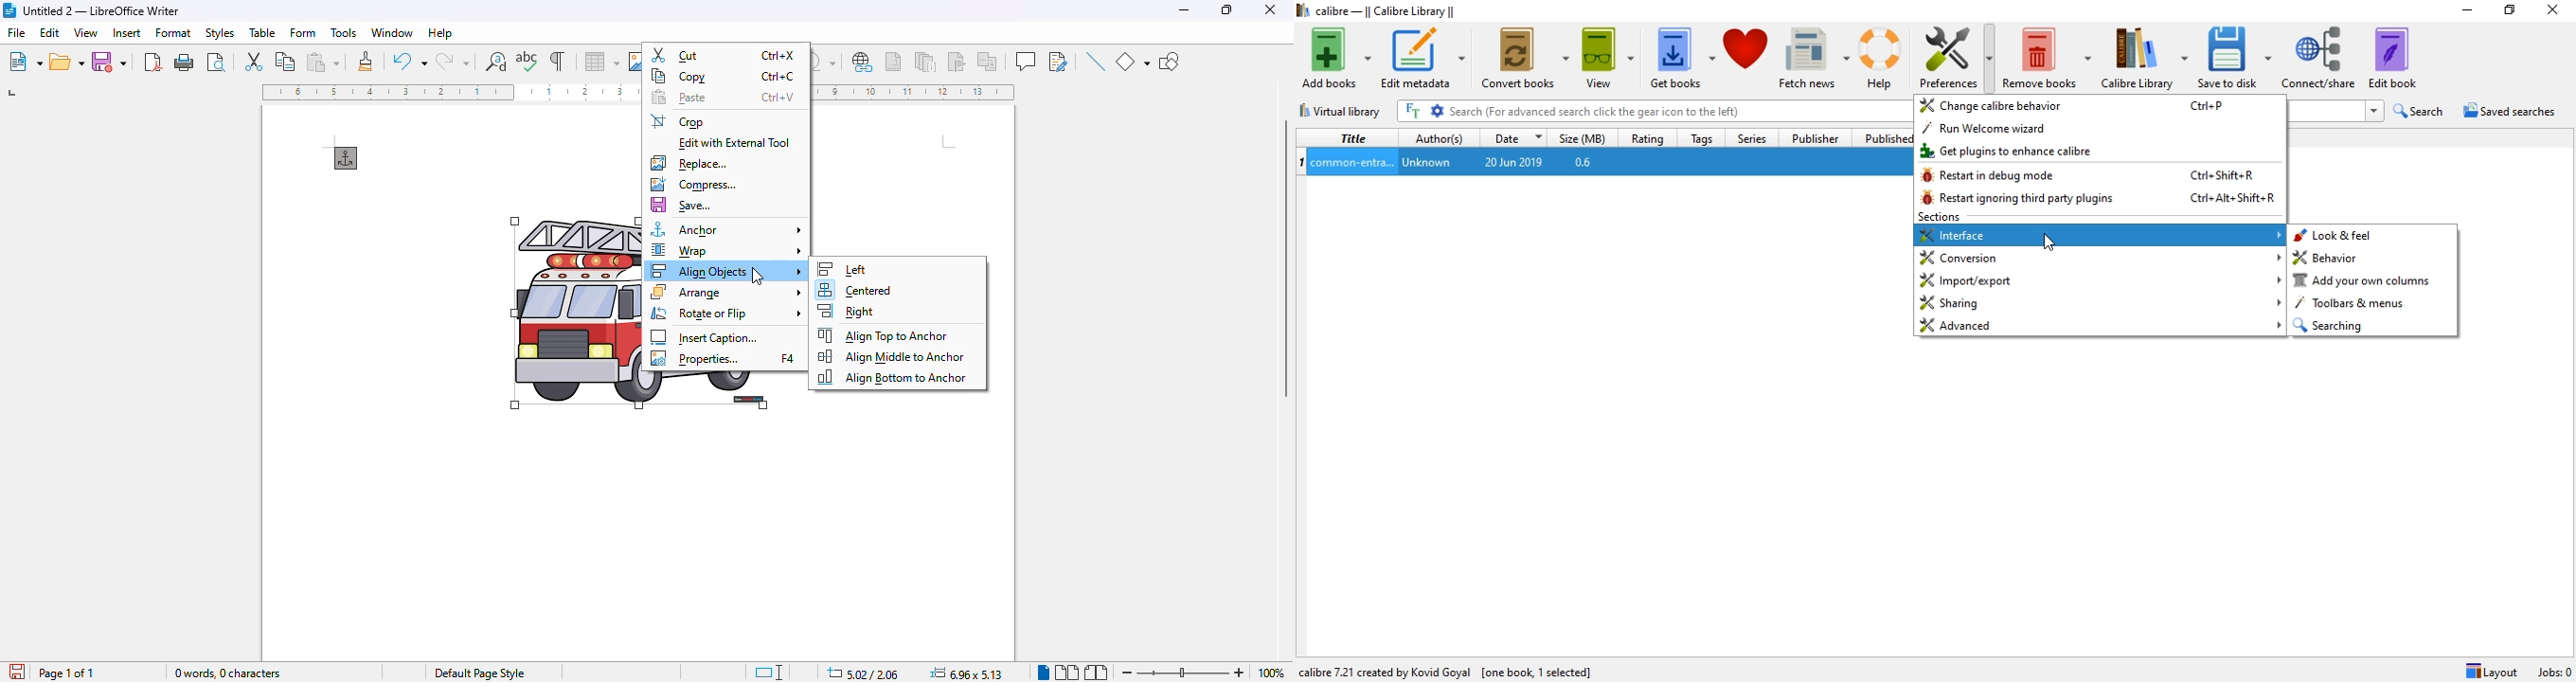  What do you see at coordinates (2553, 672) in the screenshot?
I see `Jobs: 0` at bounding box center [2553, 672].